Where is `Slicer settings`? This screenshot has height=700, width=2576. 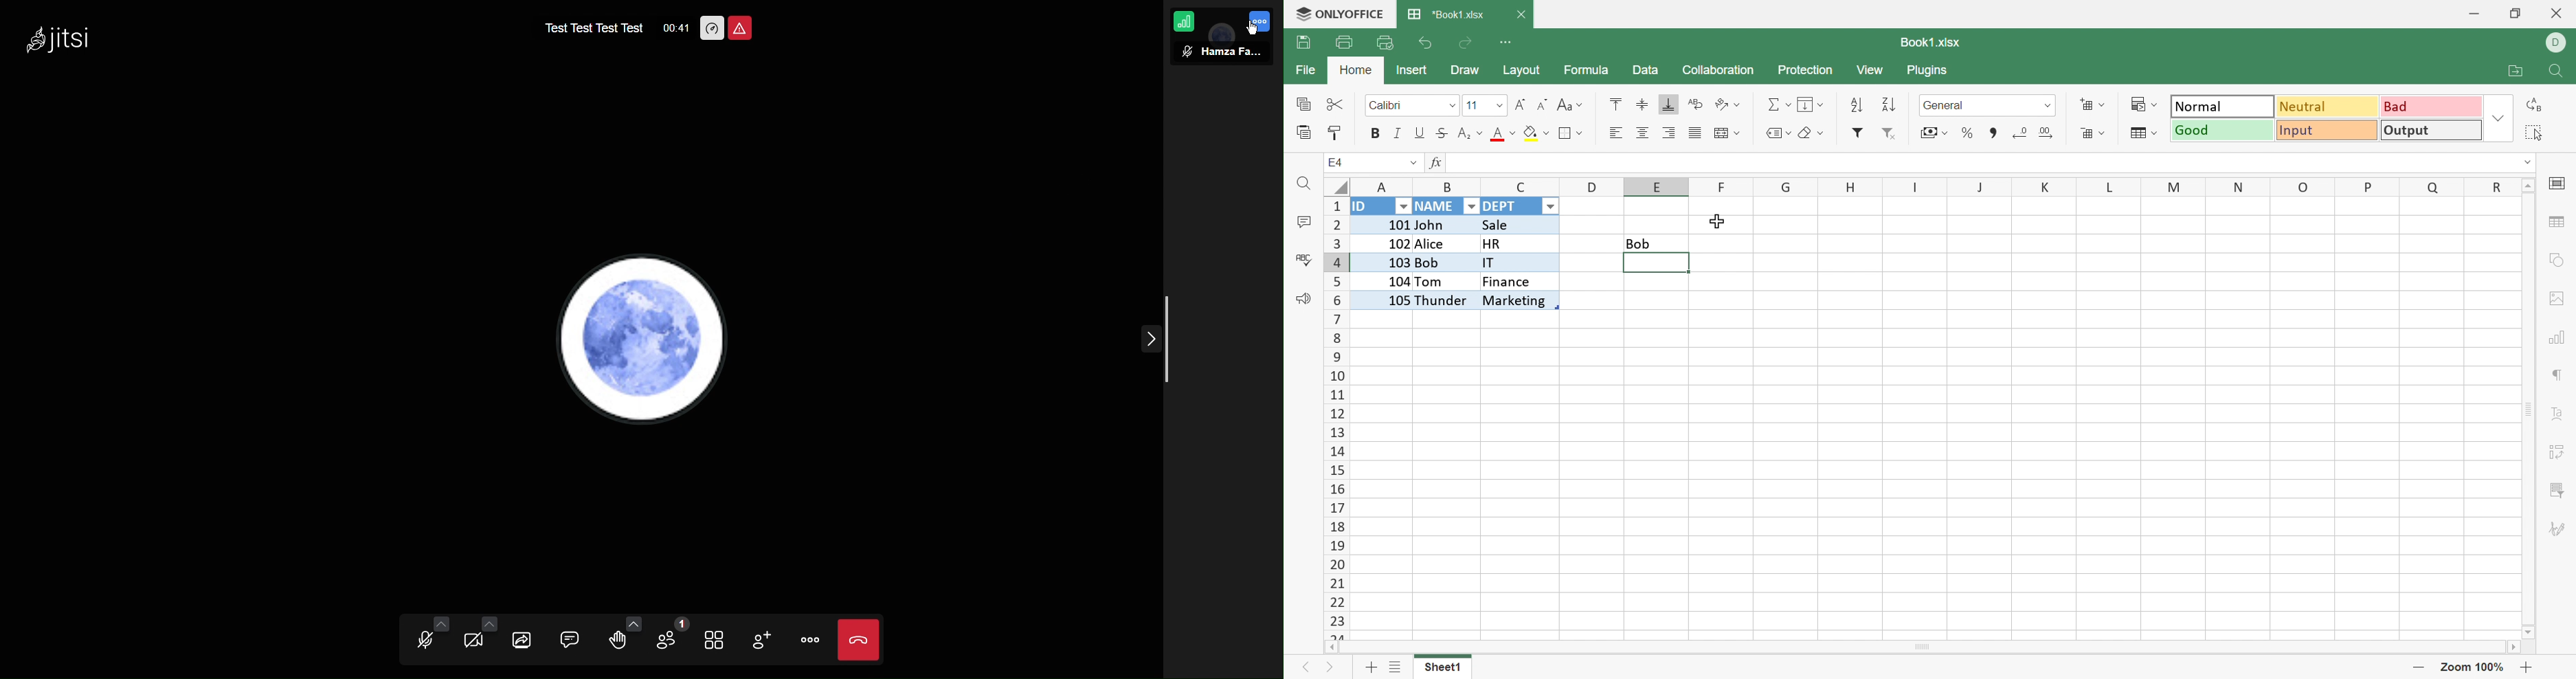 Slicer settings is located at coordinates (2554, 490).